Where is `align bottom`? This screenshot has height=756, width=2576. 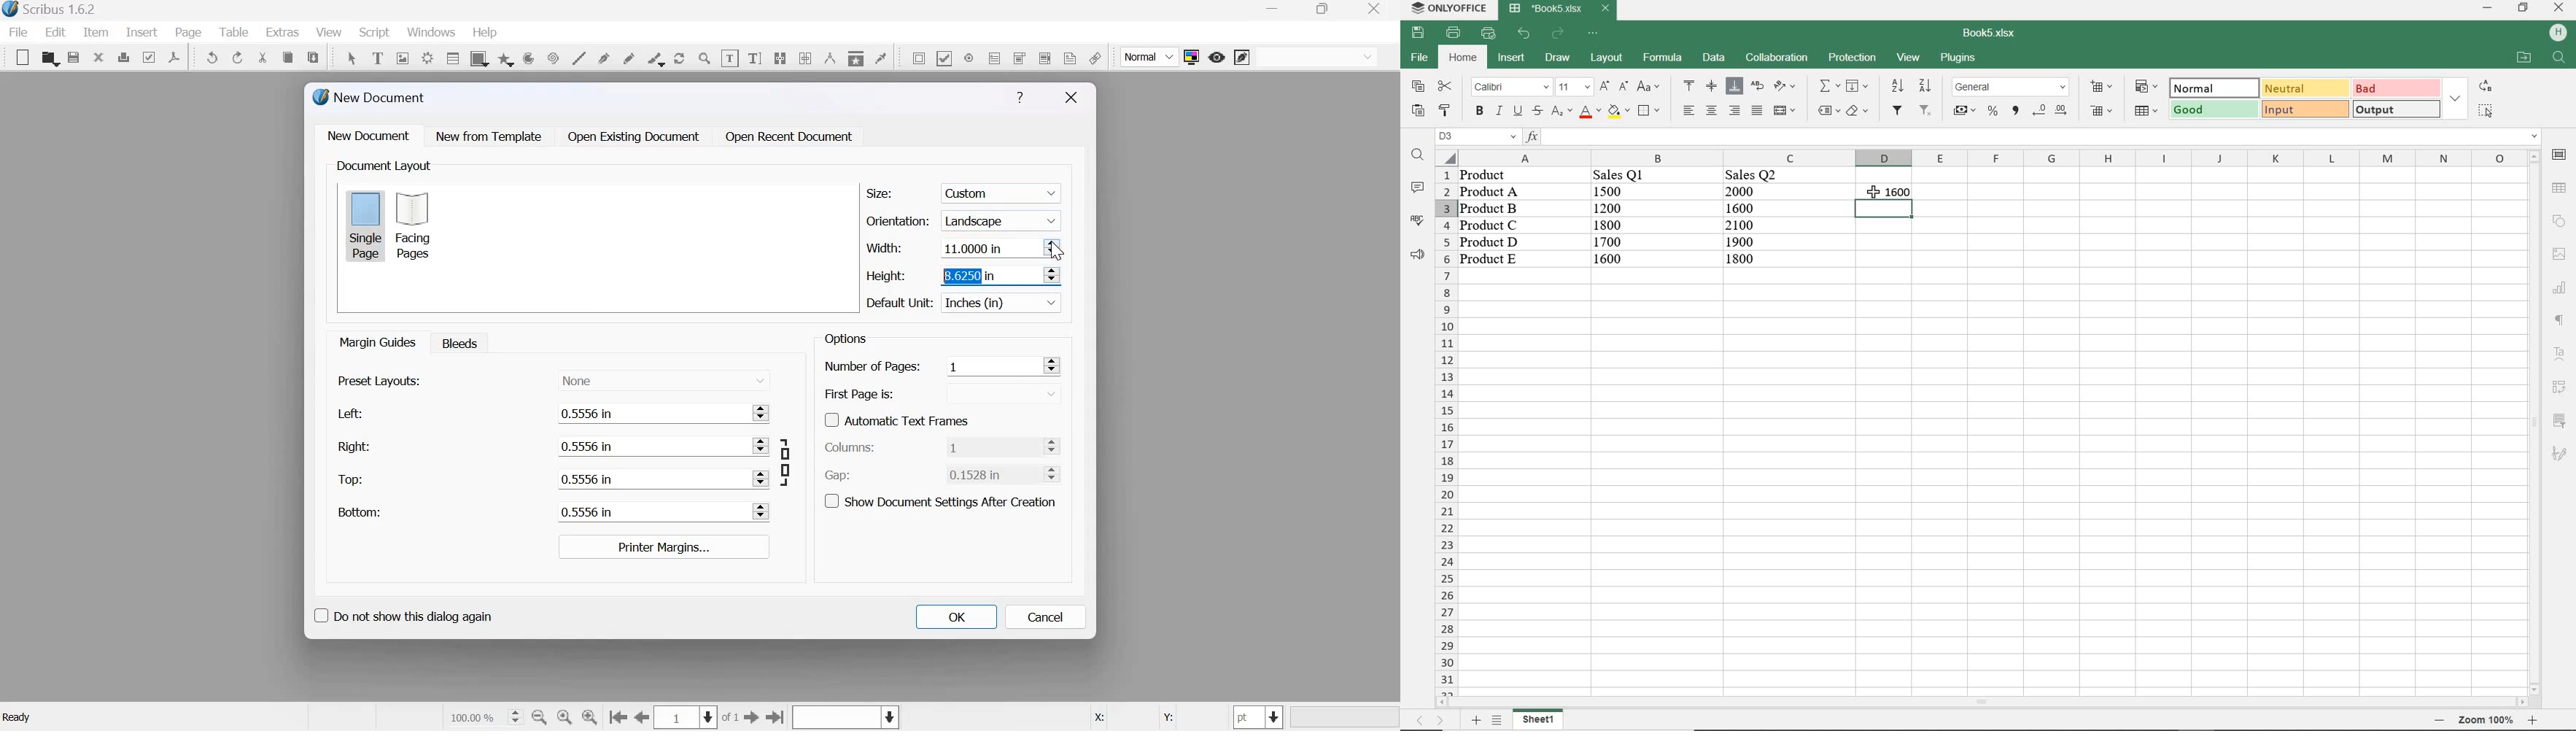 align bottom is located at coordinates (1734, 88).